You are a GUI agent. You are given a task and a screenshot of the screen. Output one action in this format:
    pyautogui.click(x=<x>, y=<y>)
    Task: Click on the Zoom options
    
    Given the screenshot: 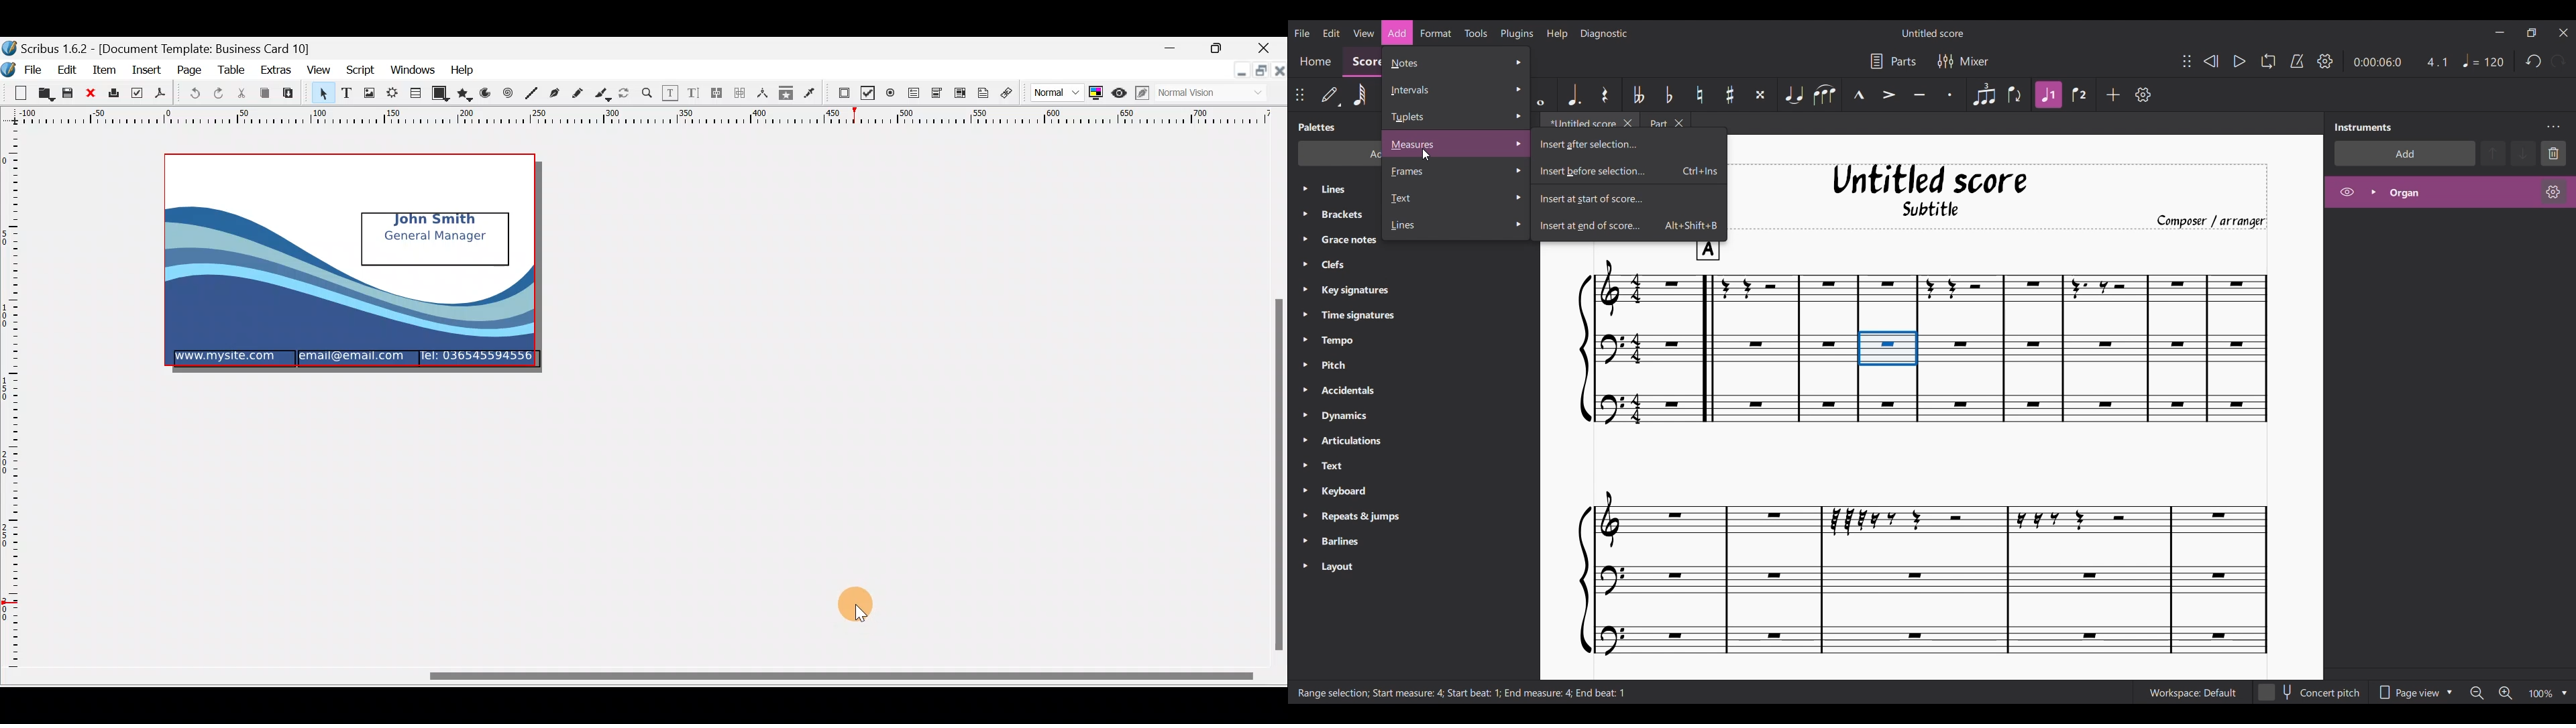 What is the action you would take?
    pyautogui.click(x=2565, y=693)
    